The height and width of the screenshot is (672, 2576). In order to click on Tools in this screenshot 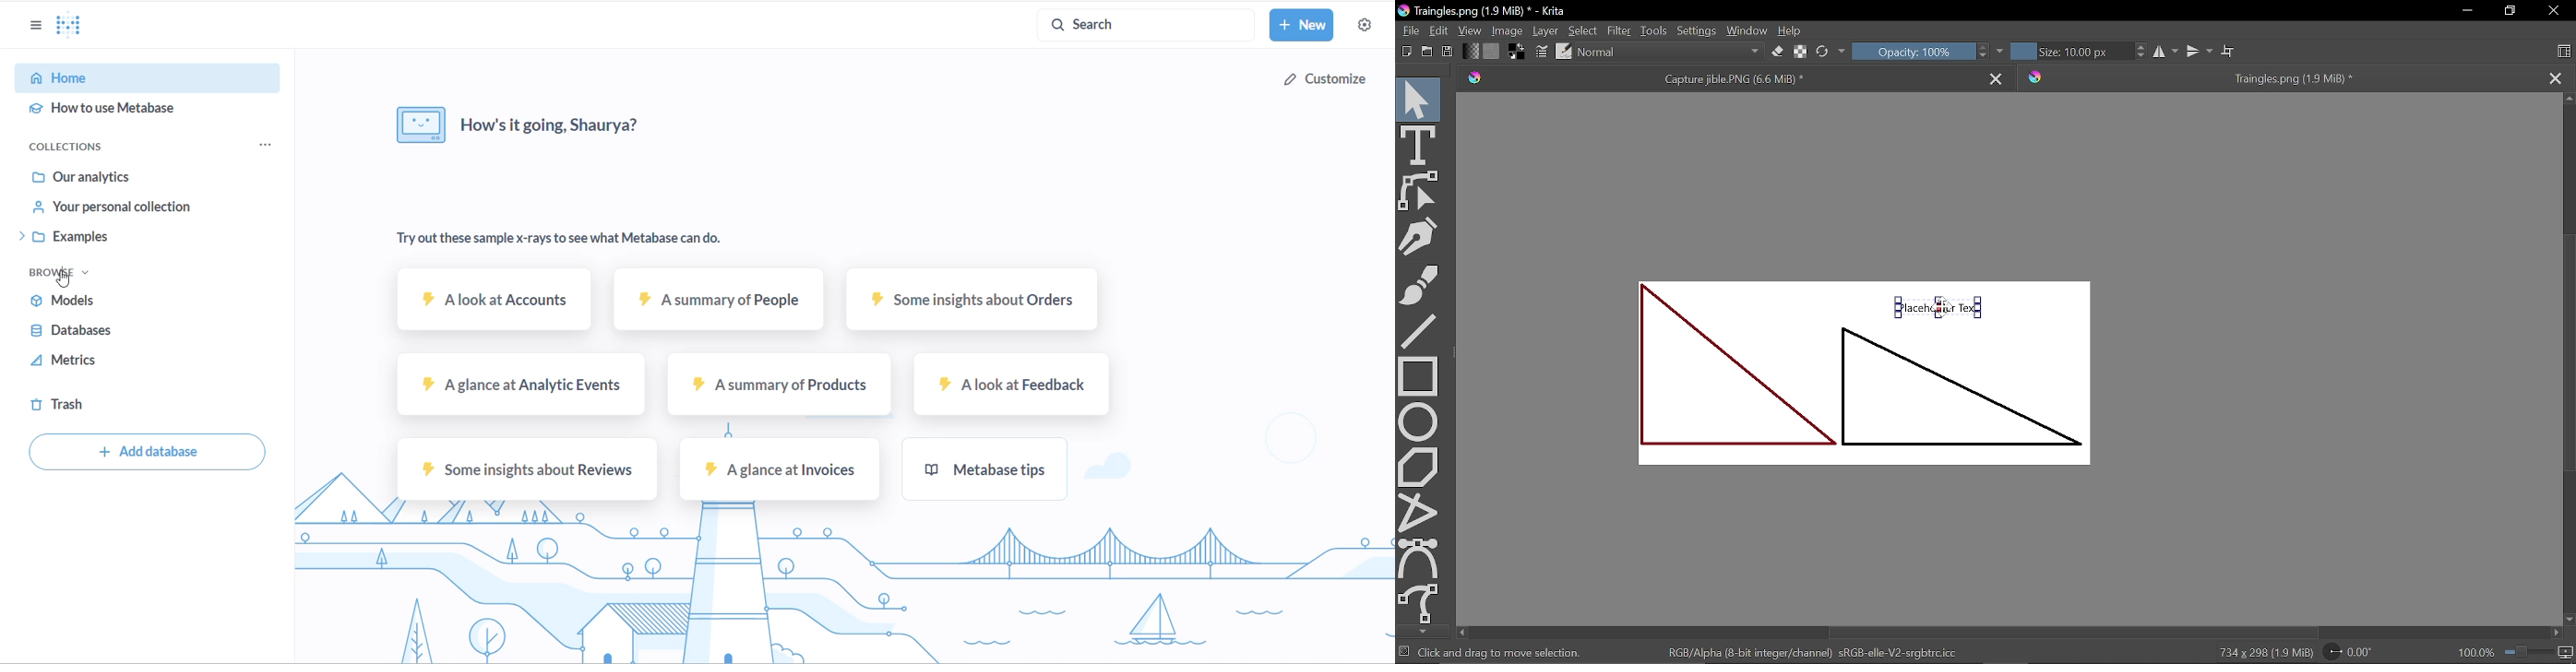, I will do `click(1654, 30)`.